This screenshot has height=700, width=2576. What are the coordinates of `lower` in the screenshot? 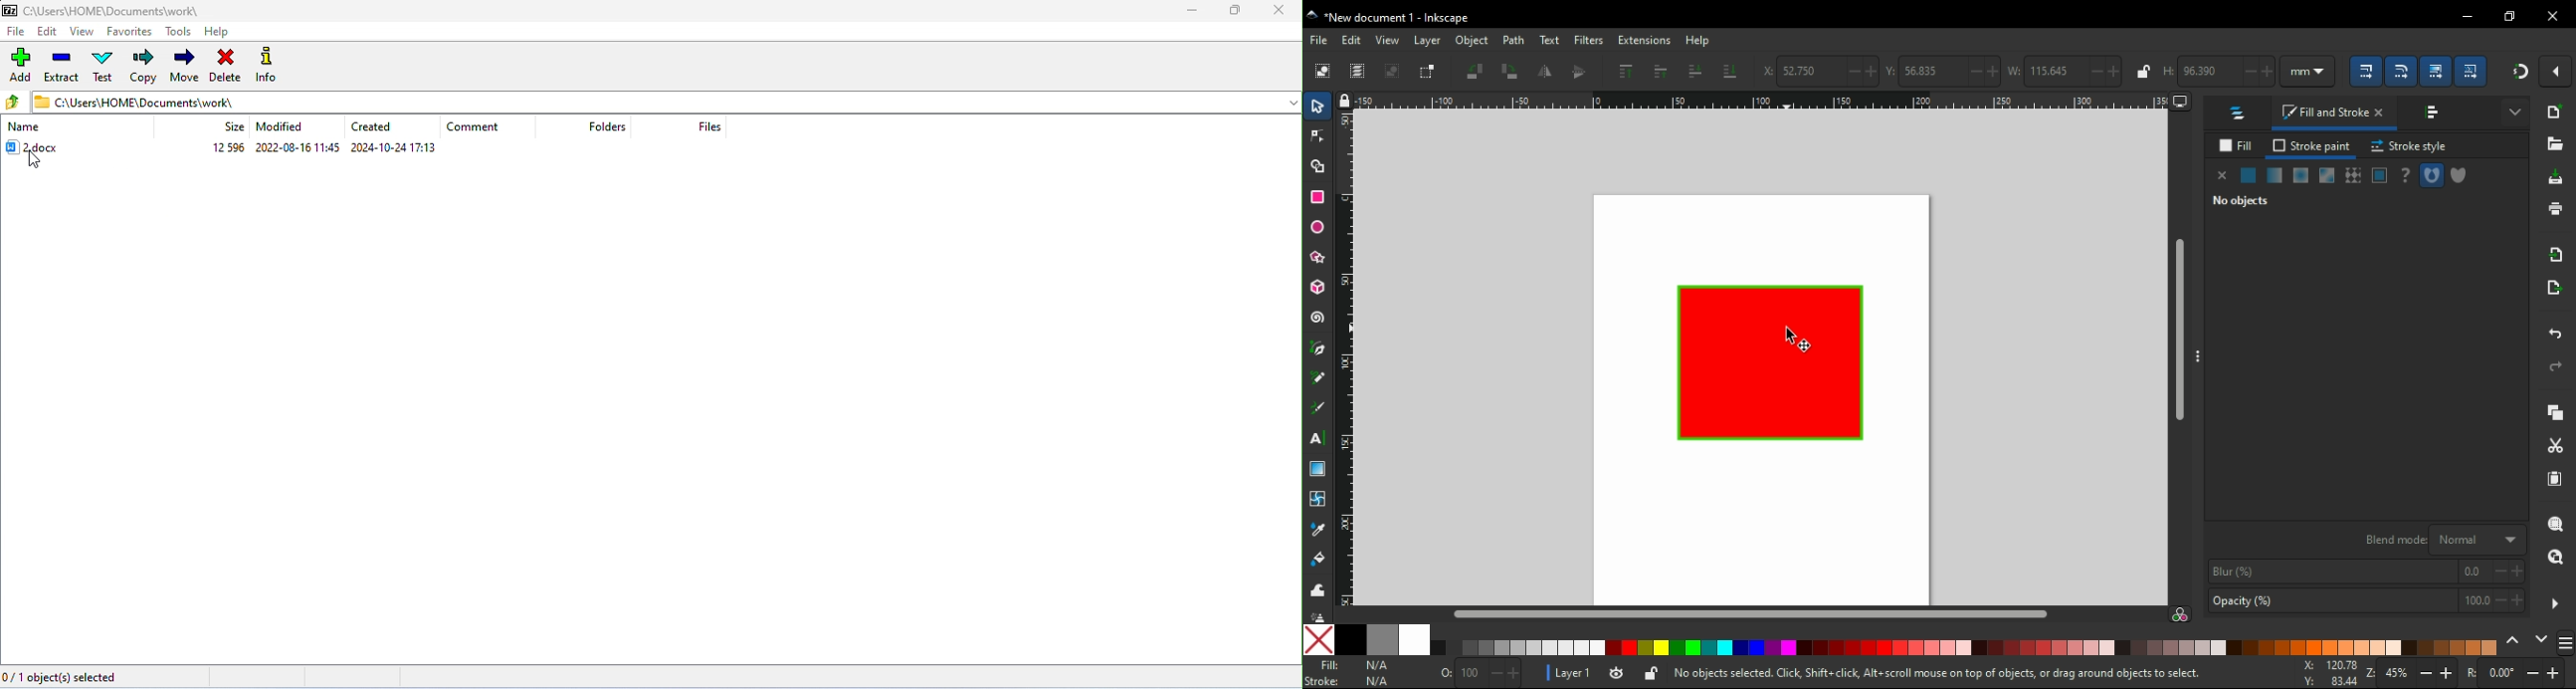 It's located at (1695, 72).